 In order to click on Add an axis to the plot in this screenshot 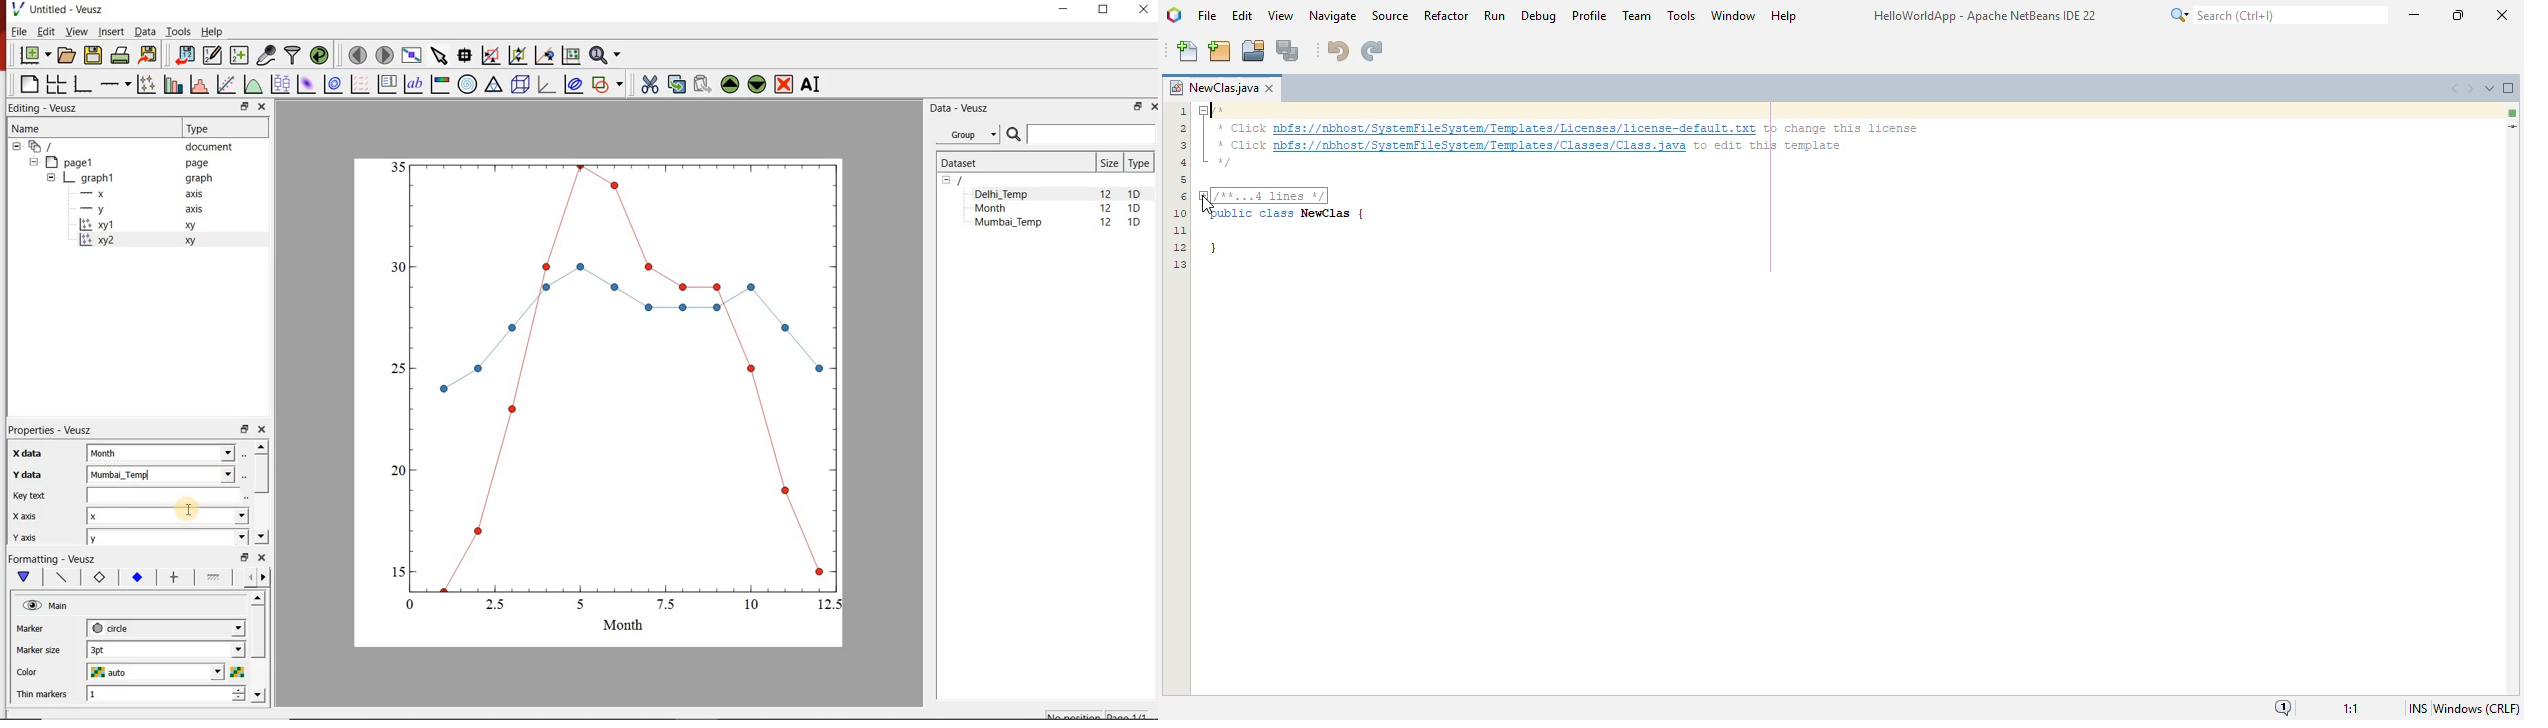, I will do `click(114, 84)`.